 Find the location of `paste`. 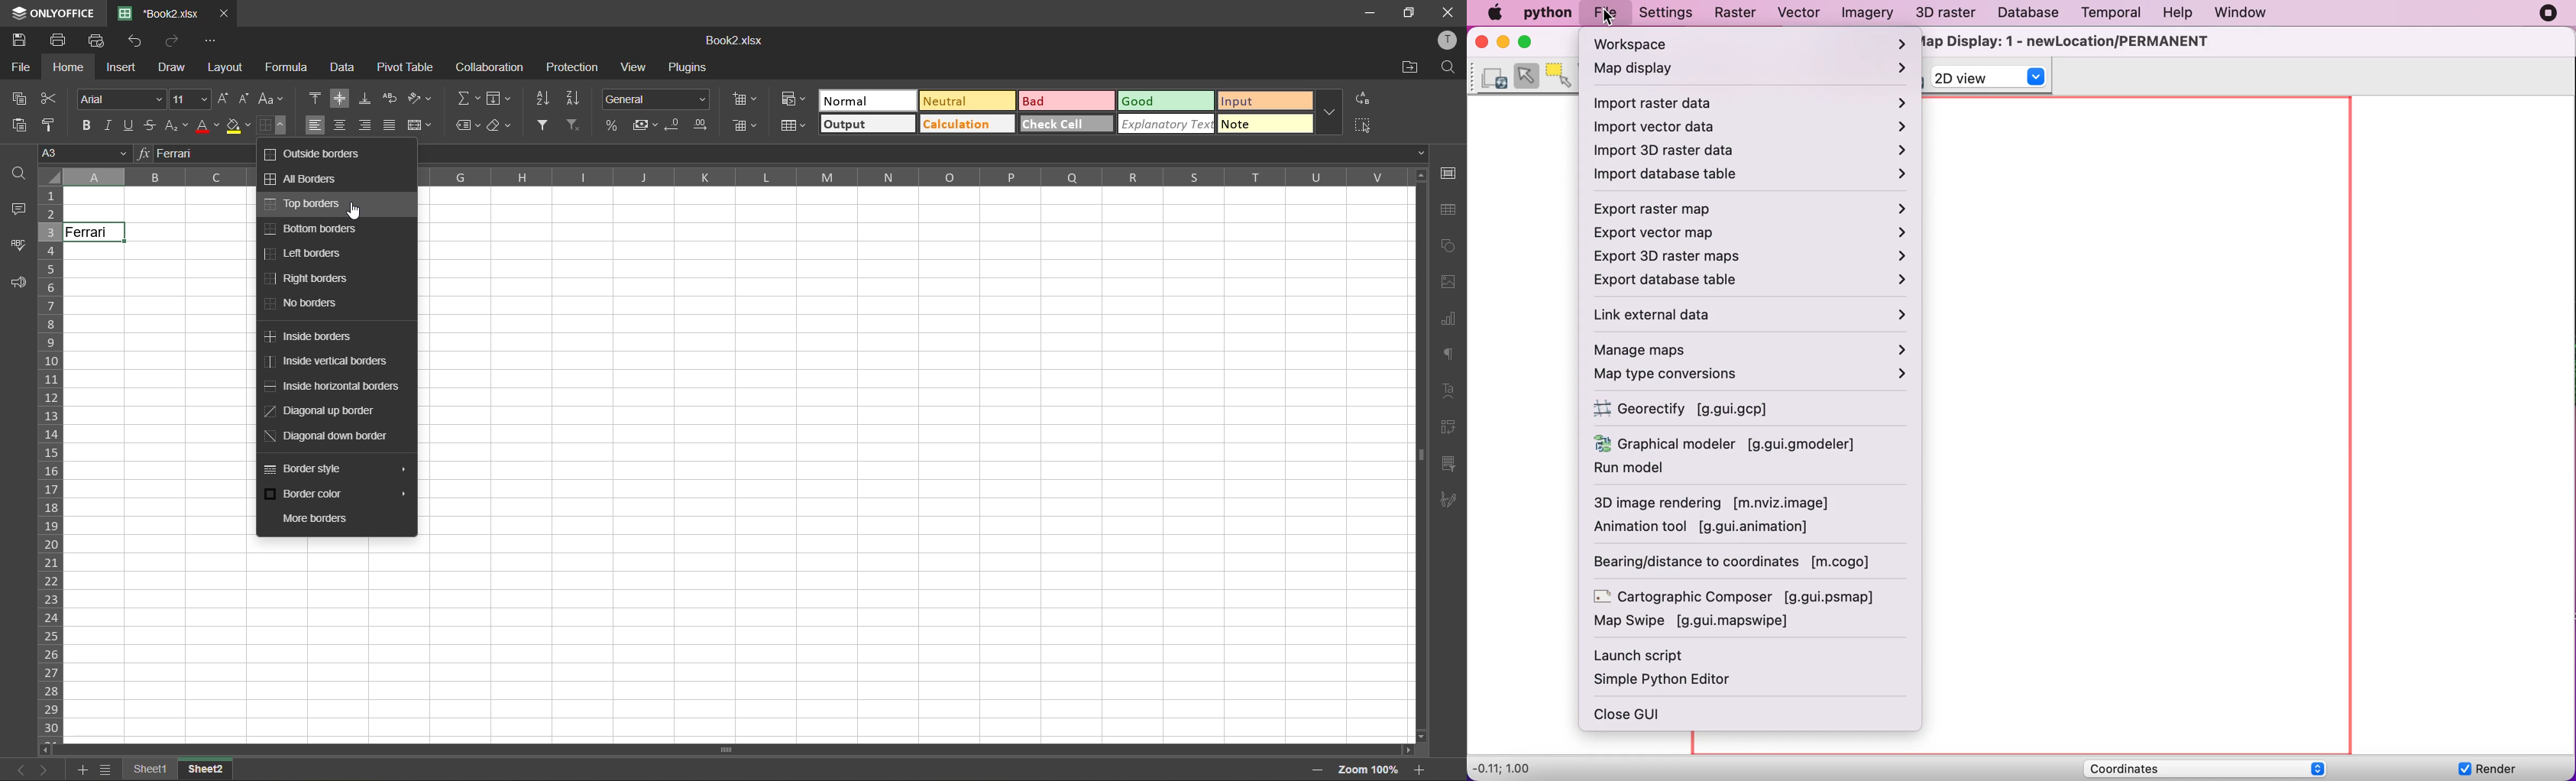

paste is located at coordinates (18, 125).